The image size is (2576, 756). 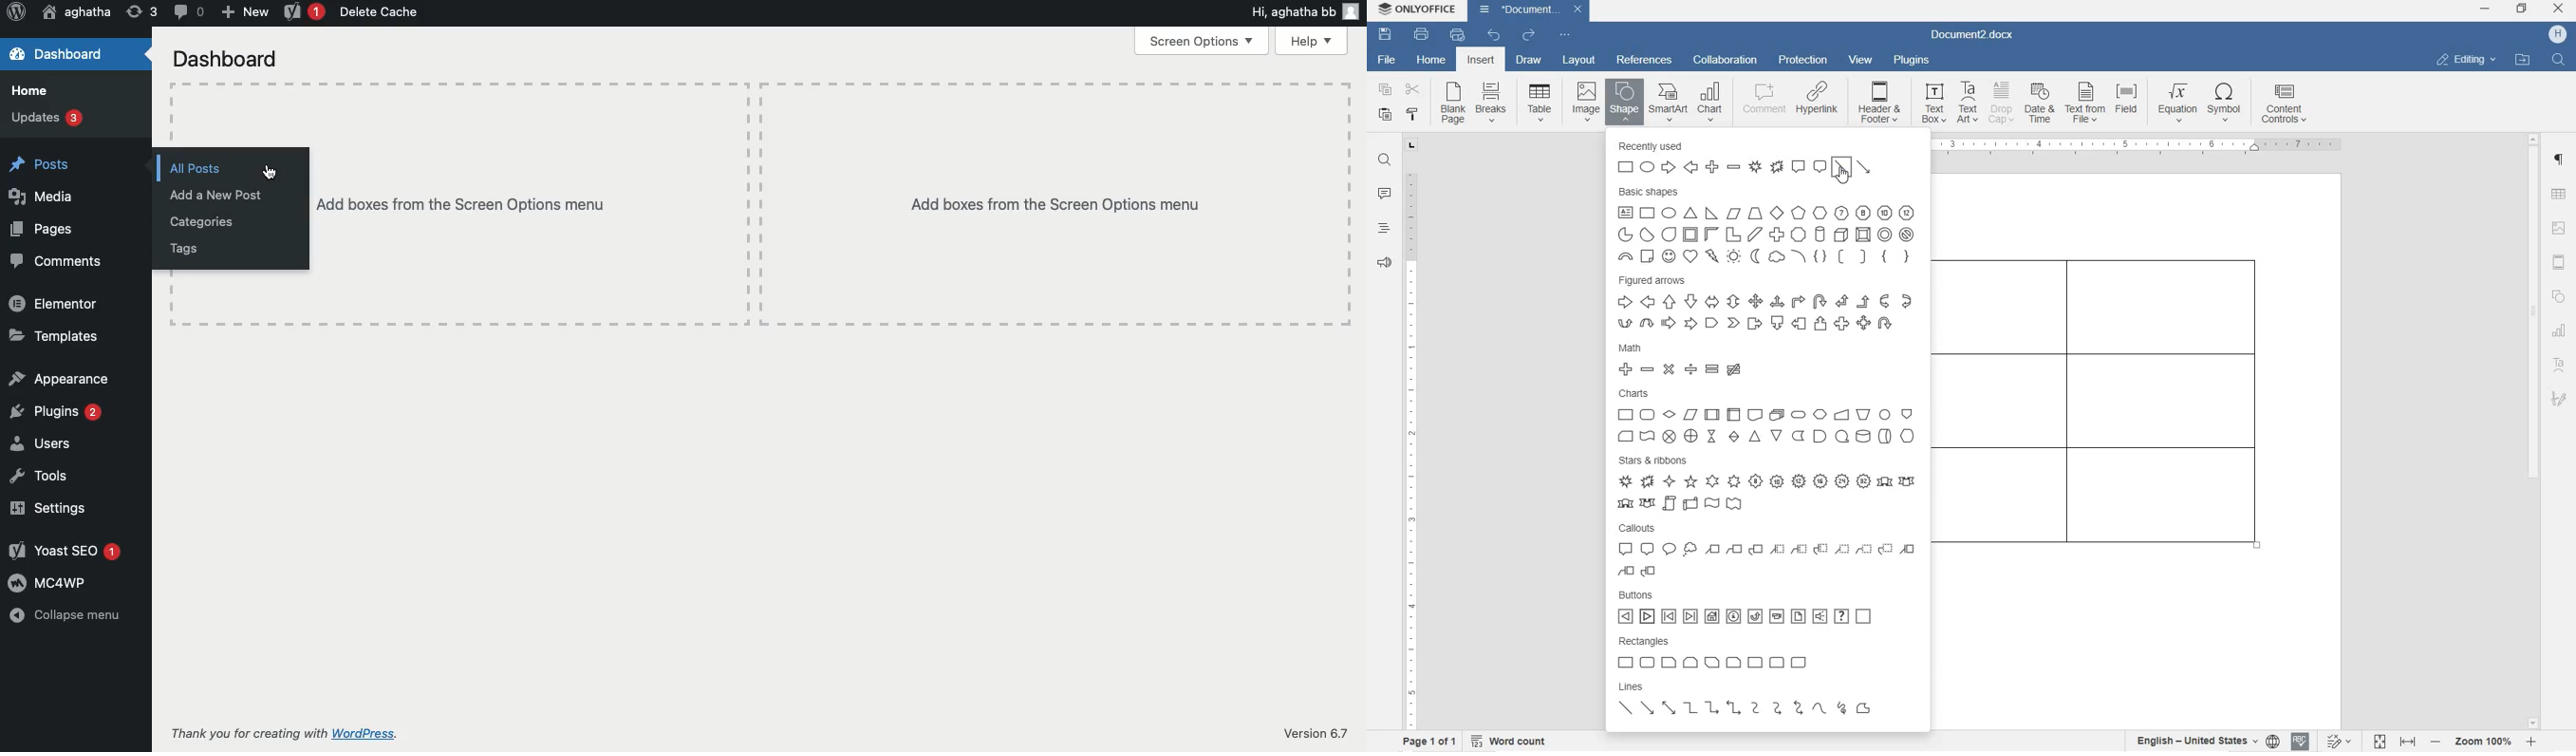 I want to click on Help, so click(x=1310, y=41).